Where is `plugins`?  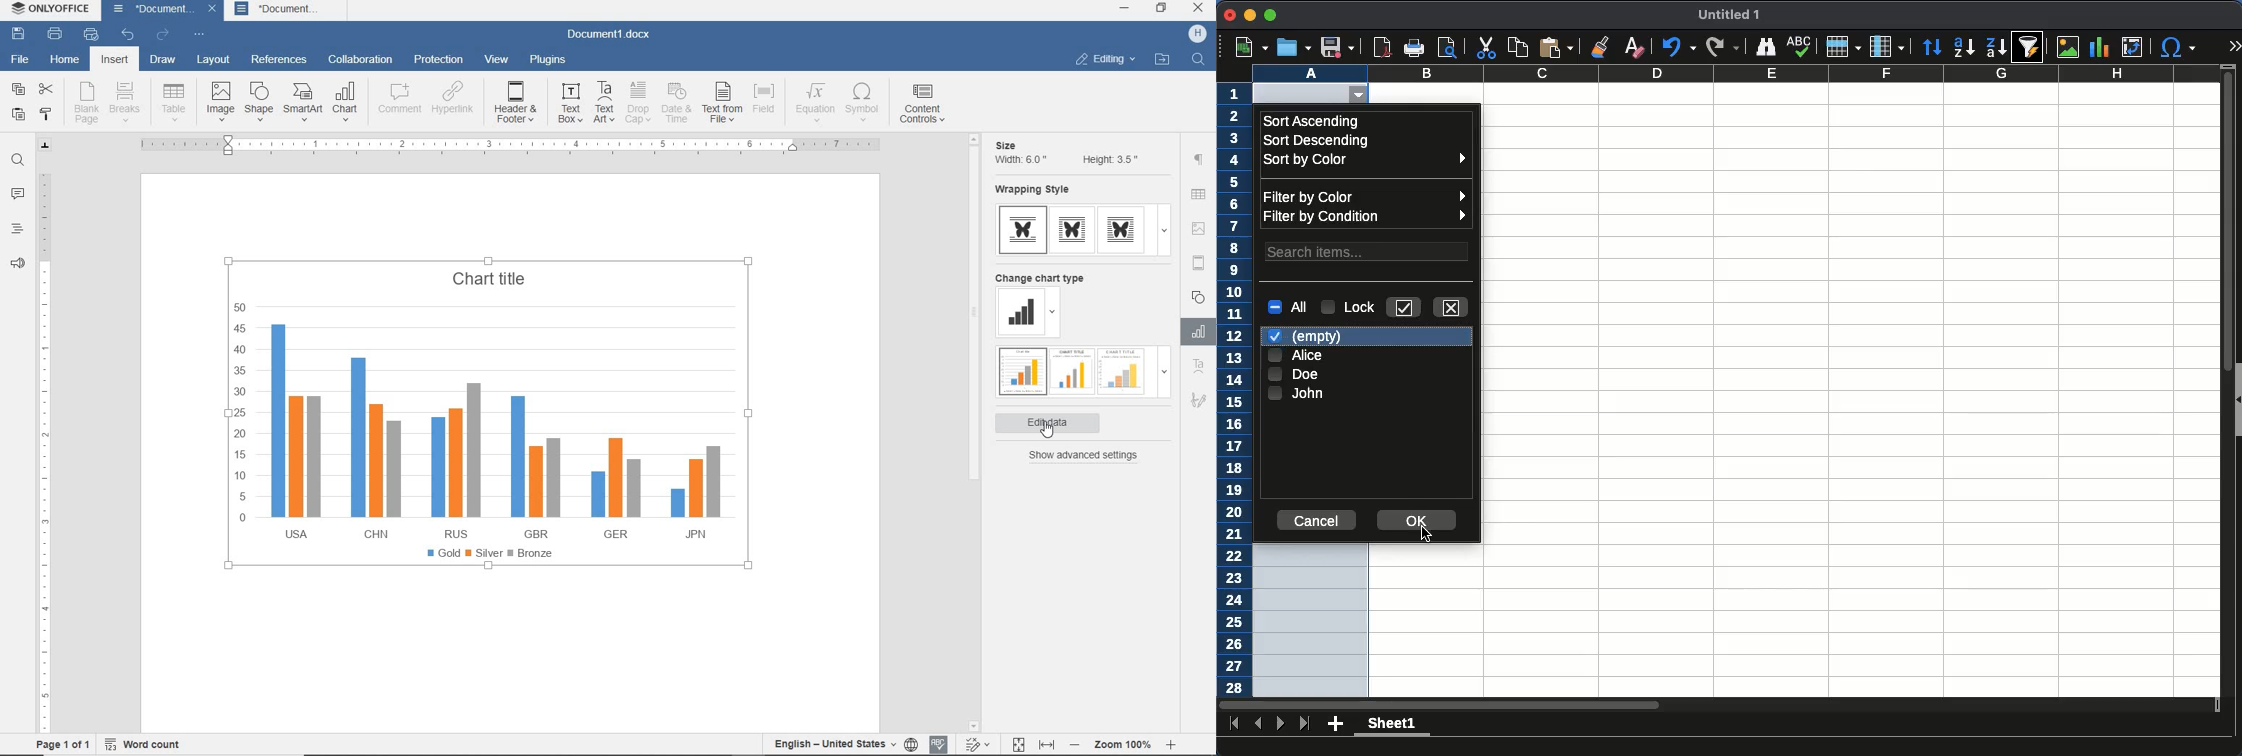
plugins is located at coordinates (548, 60).